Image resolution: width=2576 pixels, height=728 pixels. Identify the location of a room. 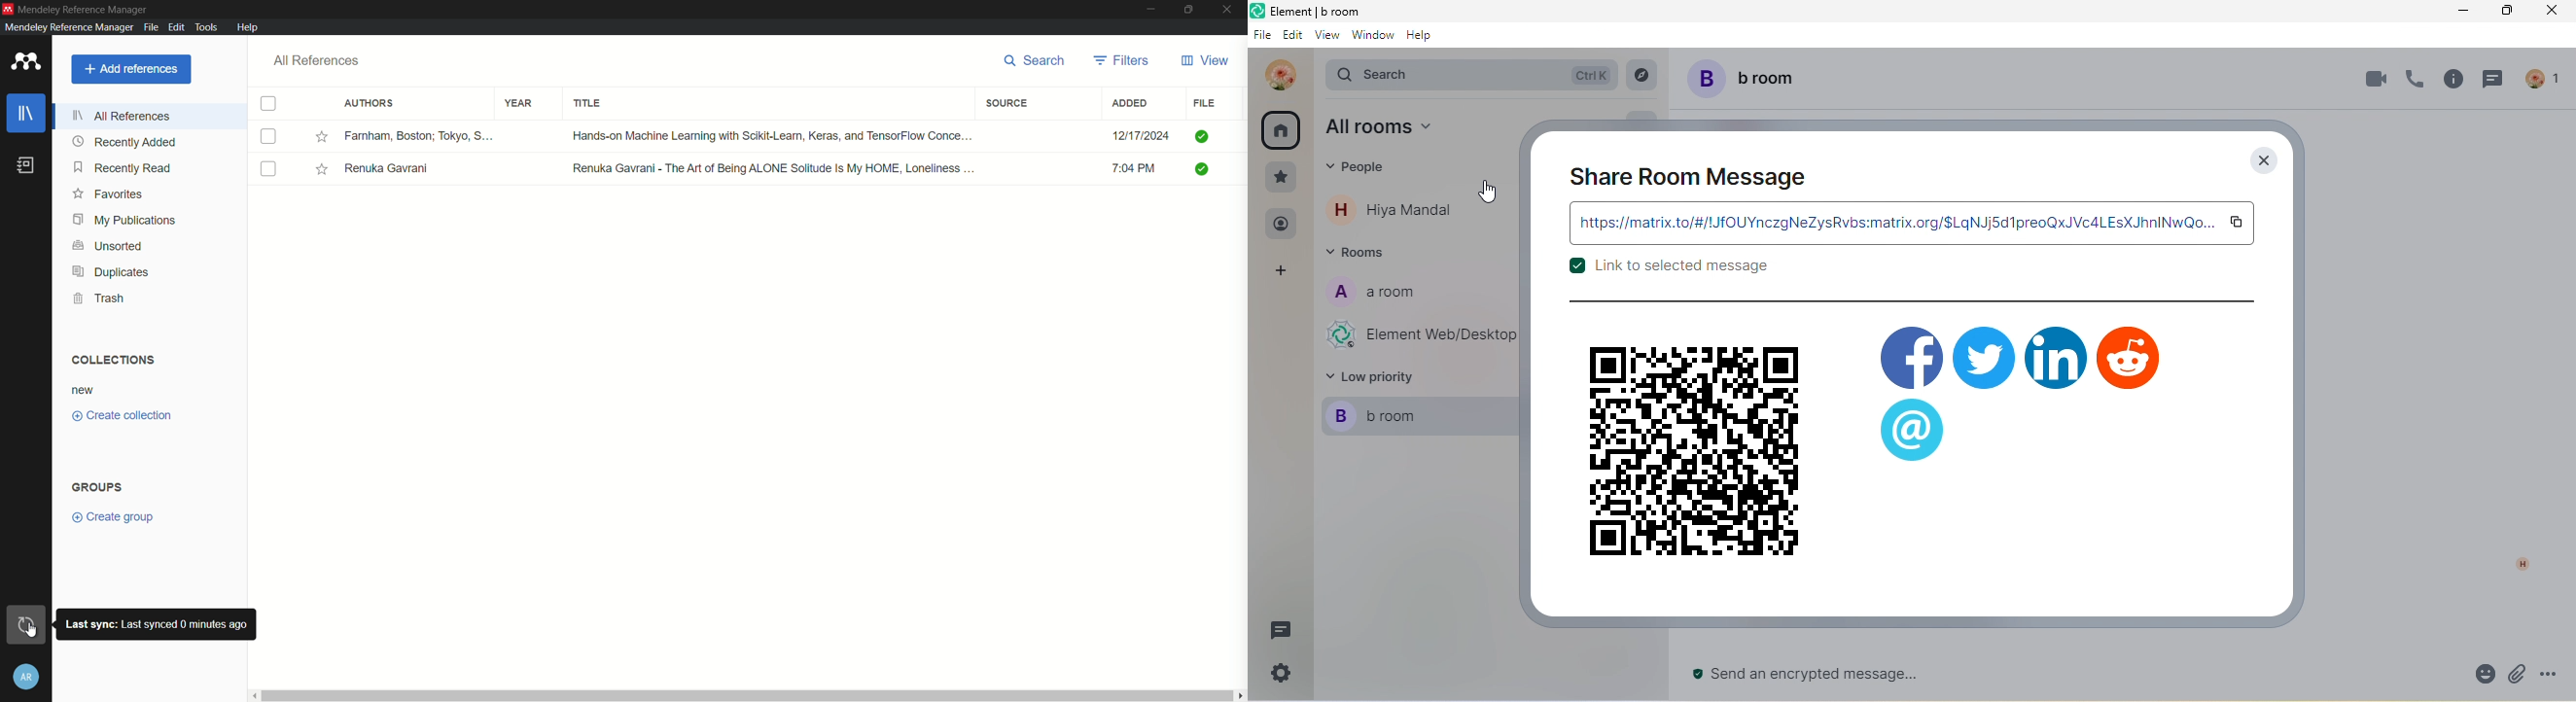
(1387, 297).